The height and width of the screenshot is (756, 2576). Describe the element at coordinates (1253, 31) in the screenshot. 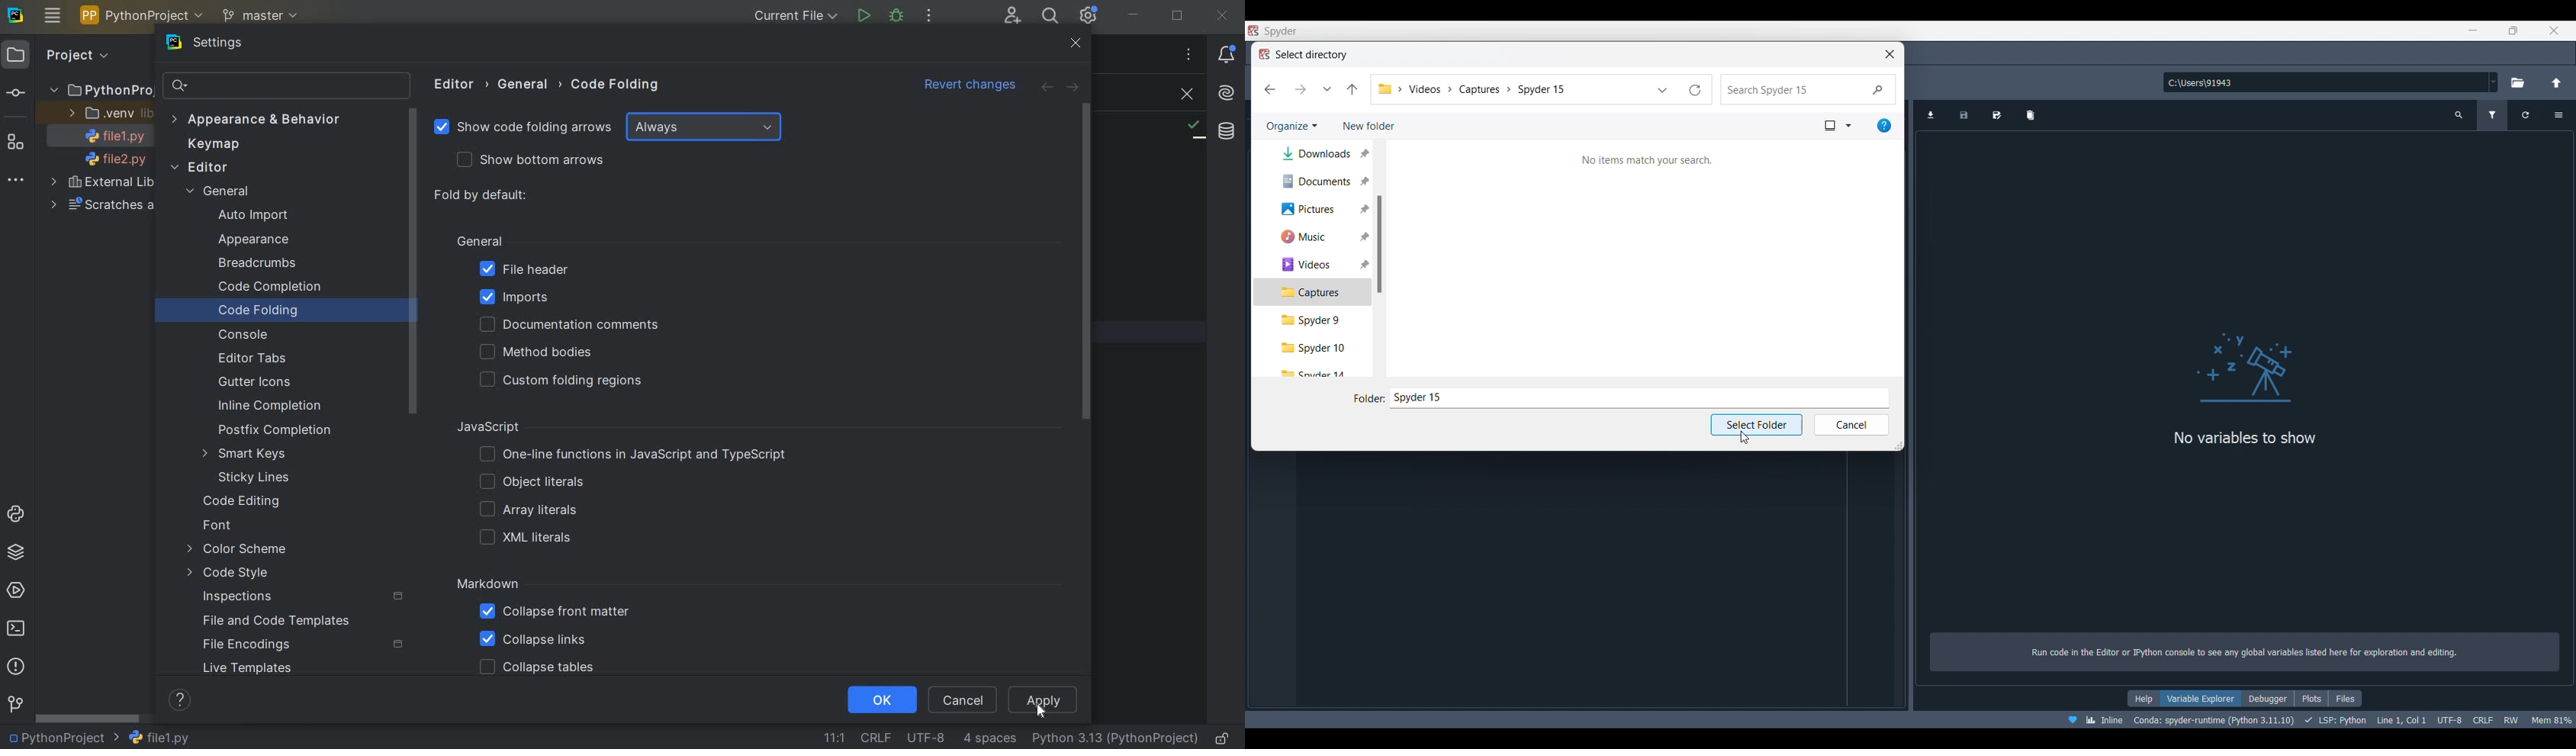

I see `Software logo` at that location.